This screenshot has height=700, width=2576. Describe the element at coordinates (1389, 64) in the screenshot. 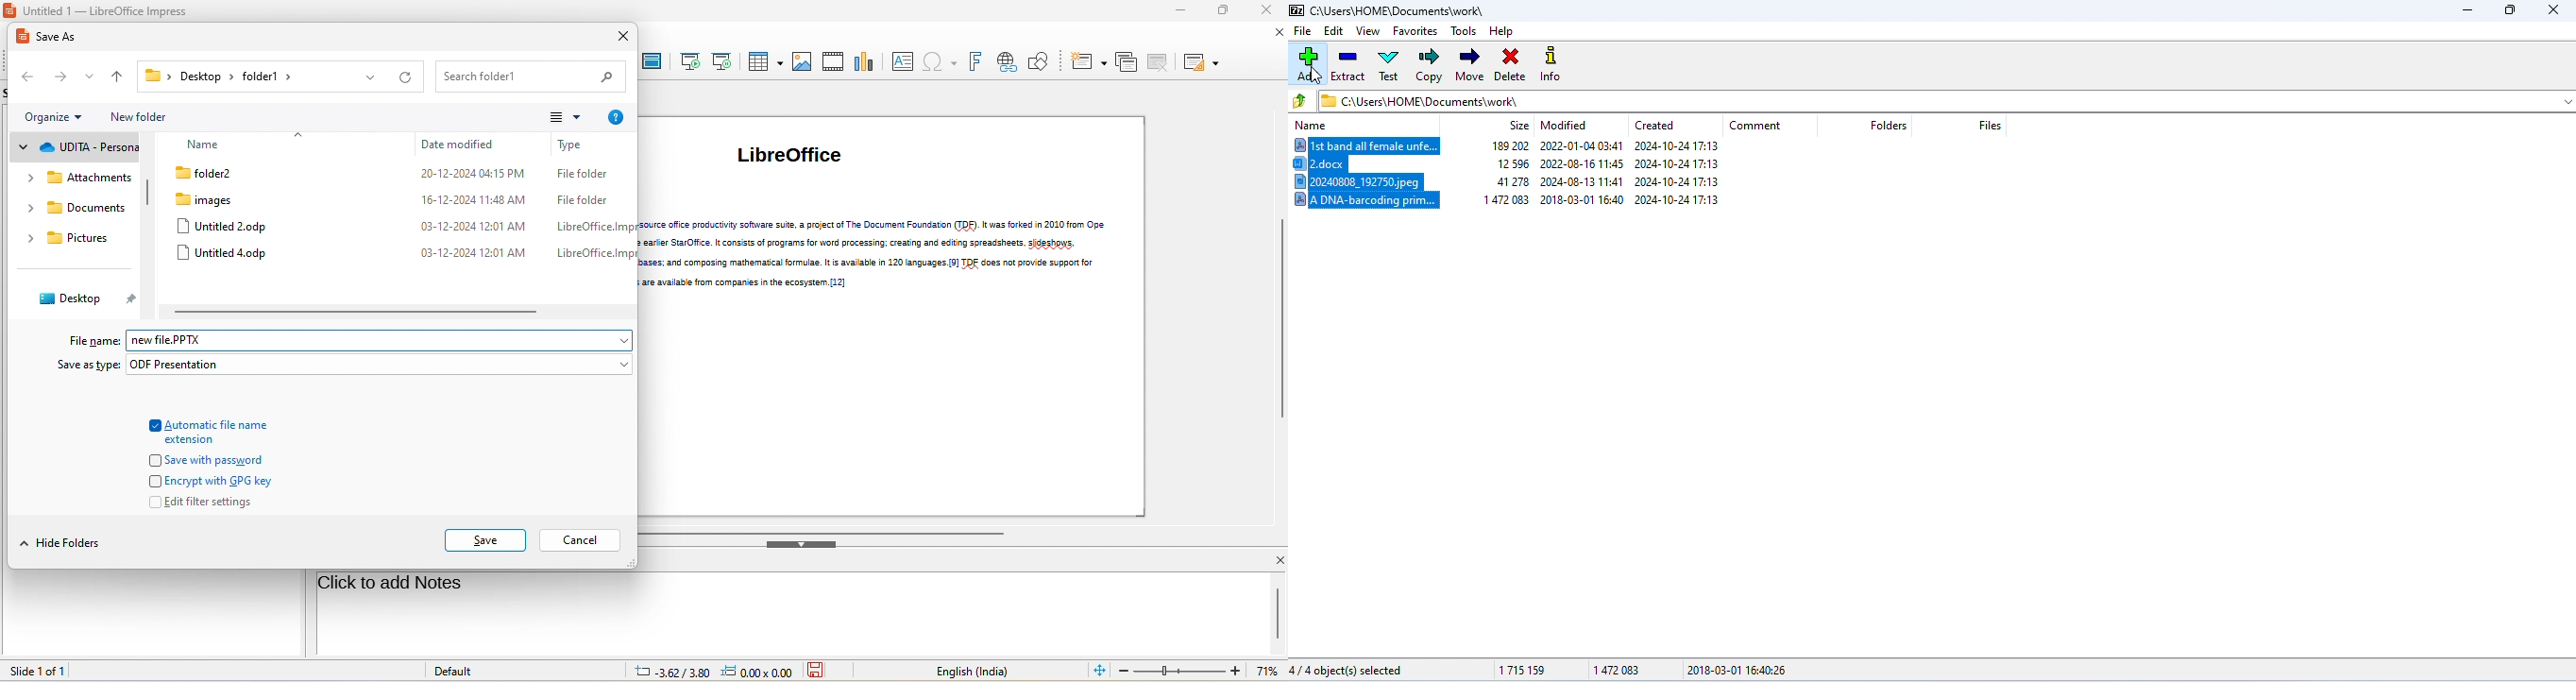

I see `test` at that location.